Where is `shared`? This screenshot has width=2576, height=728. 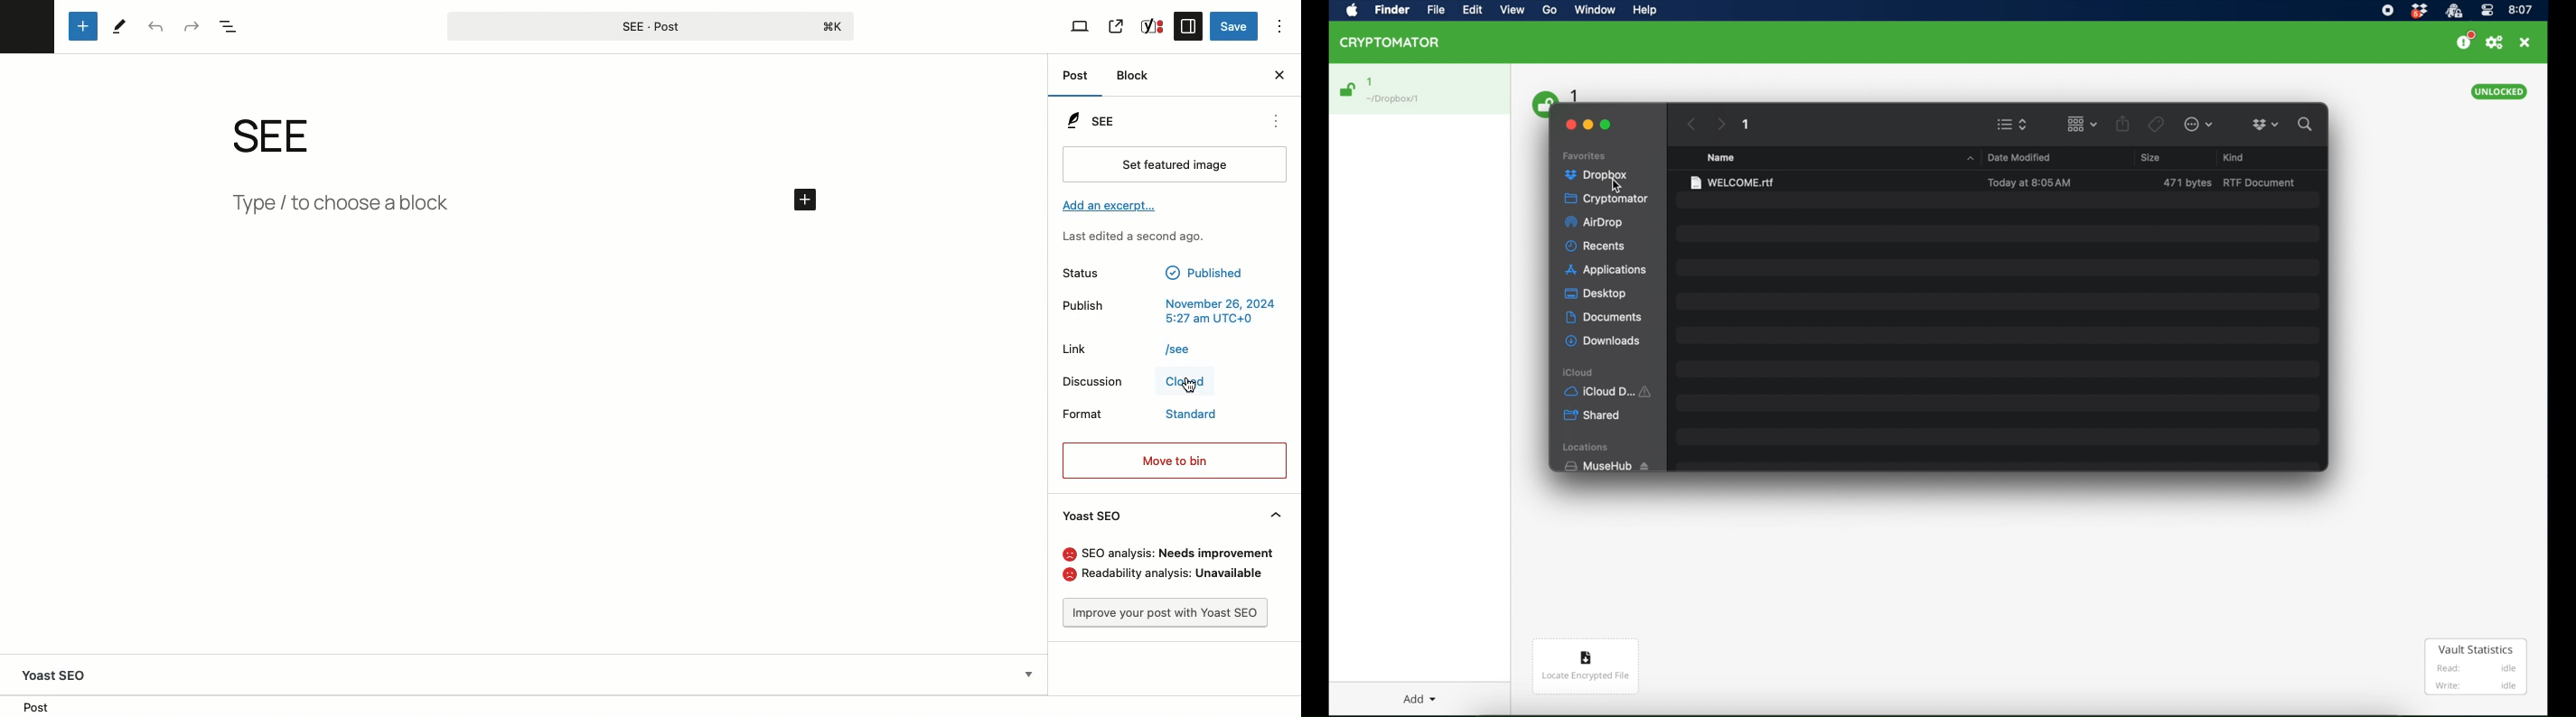
shared is located at coordinates (1593, 416).